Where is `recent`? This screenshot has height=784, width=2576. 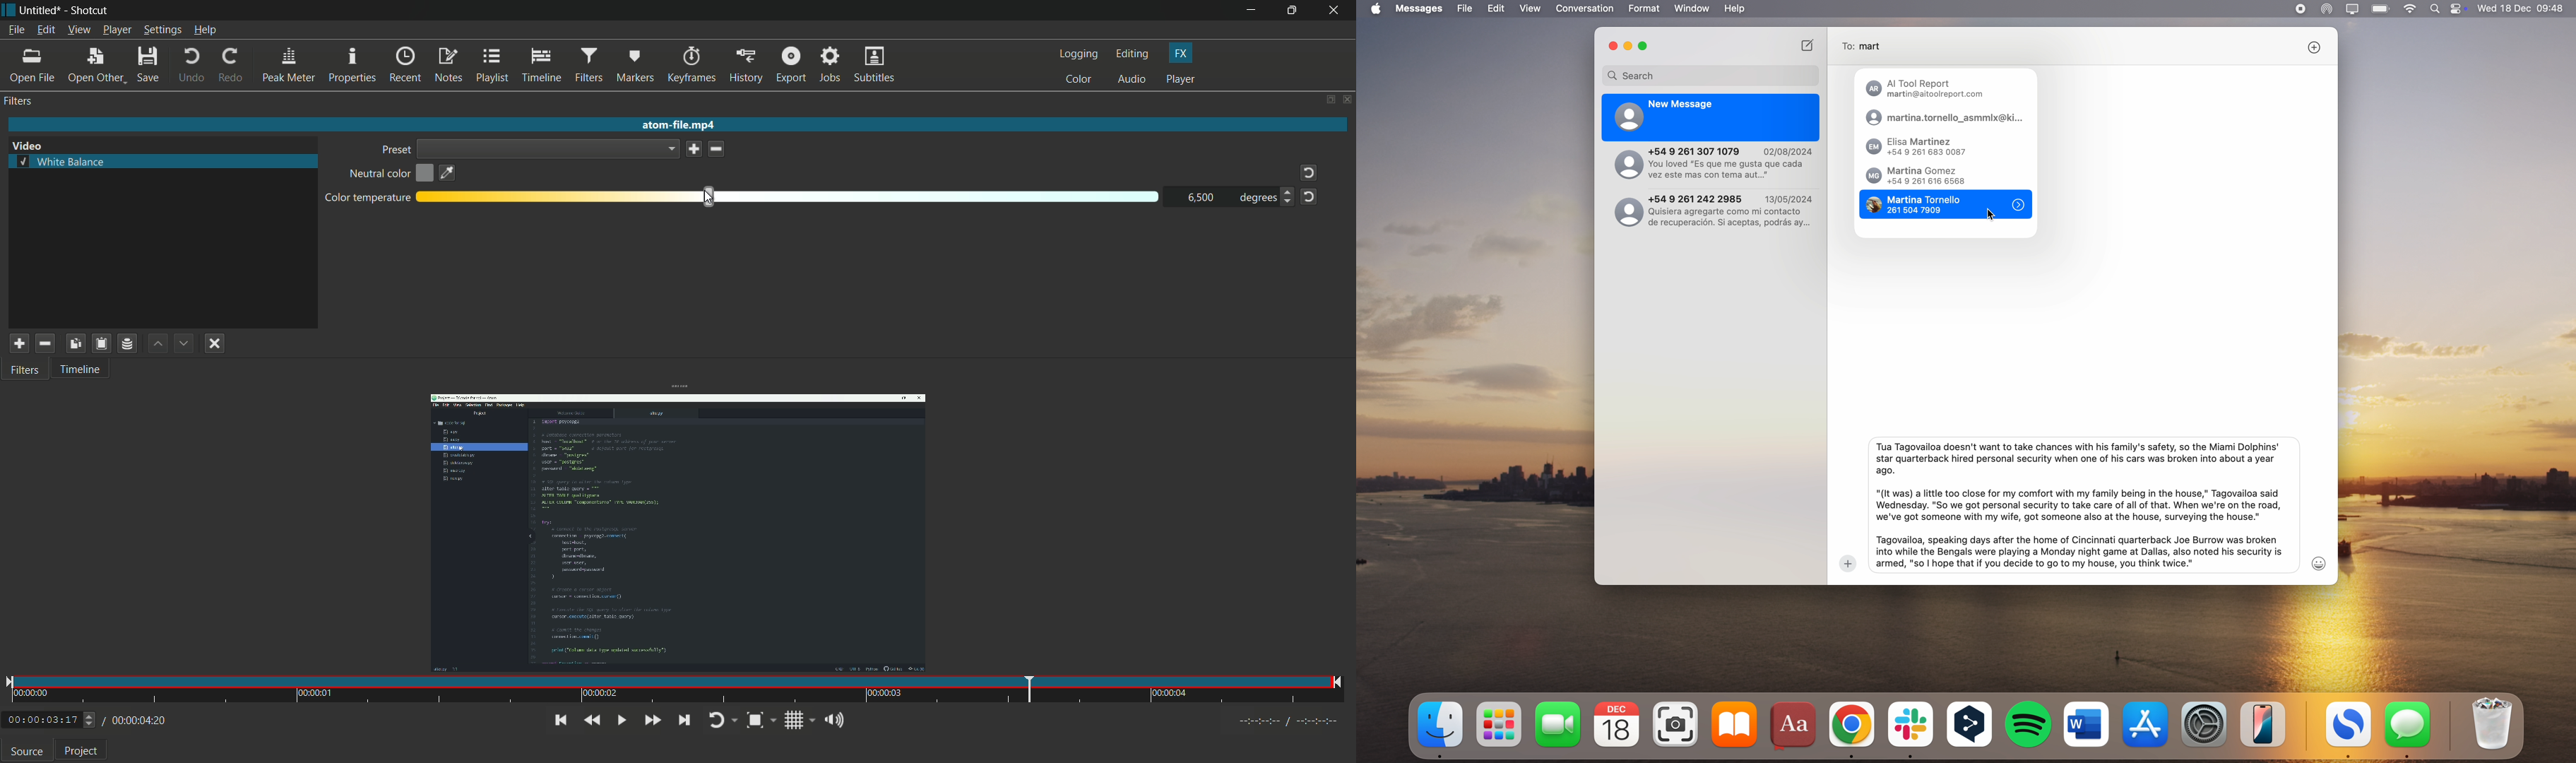
recent is located at coordinates (406, 66).